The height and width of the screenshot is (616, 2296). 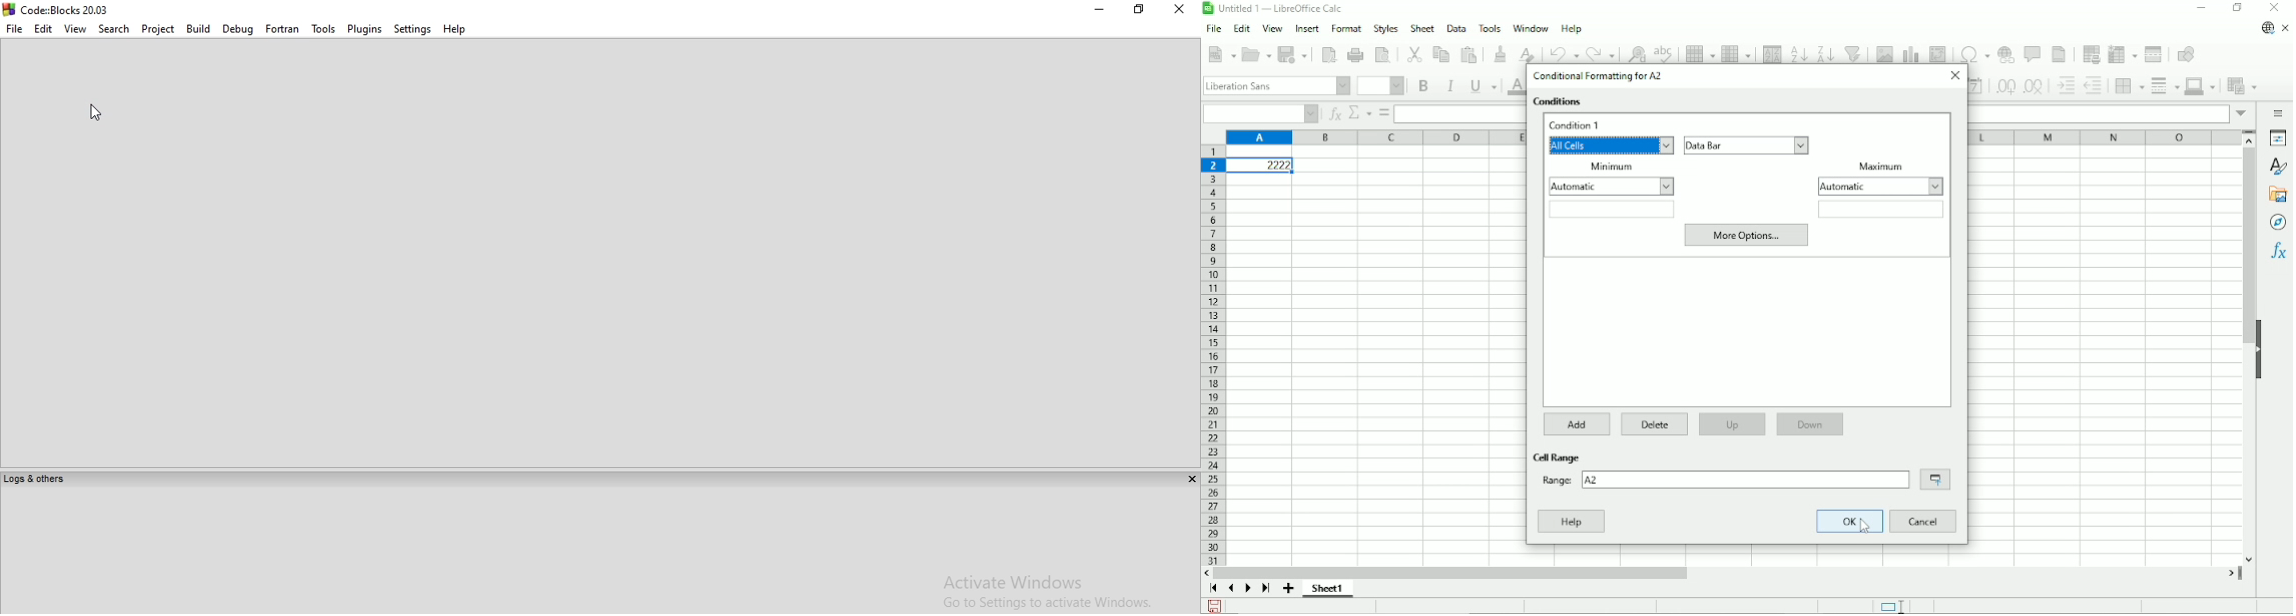 What do you see at coordinates (1500, 53) in the screenshot?
I see `Clone formatting` at bounding box center [1500, 53].